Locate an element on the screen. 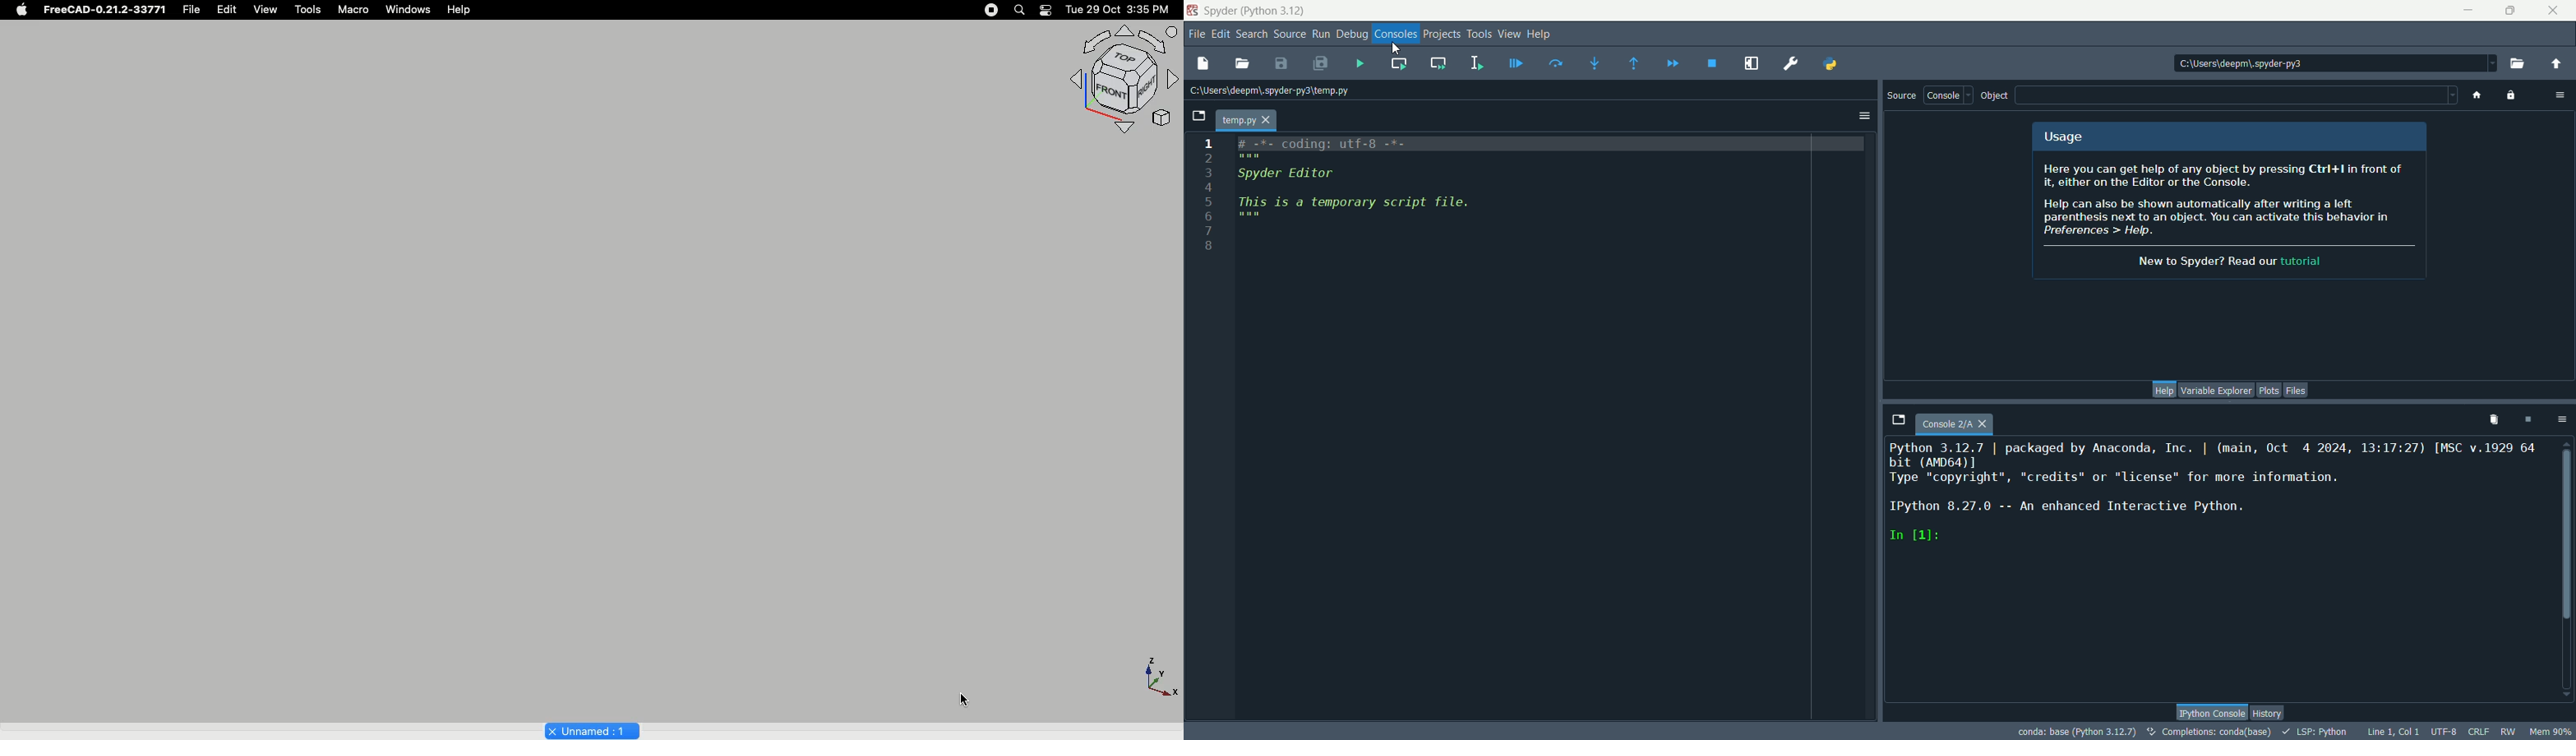 The image size is (2576, 756). search is located at coordinates (1252, 36).